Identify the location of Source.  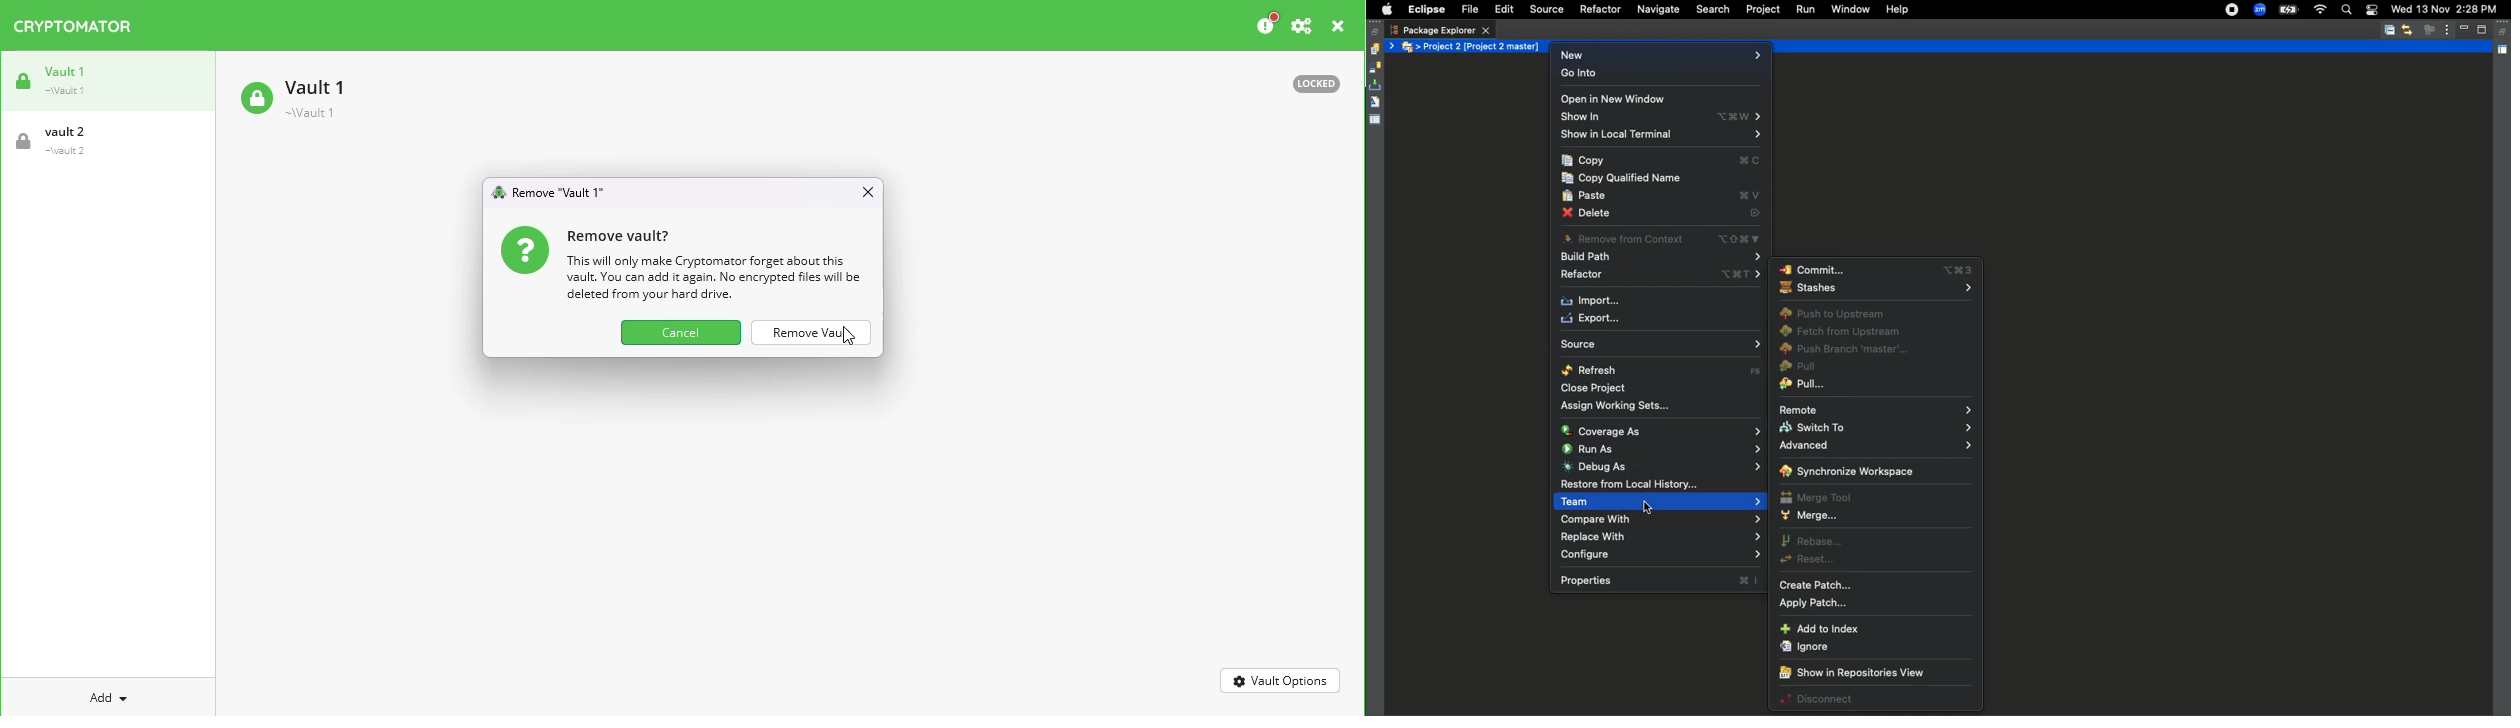
(1661, 343).